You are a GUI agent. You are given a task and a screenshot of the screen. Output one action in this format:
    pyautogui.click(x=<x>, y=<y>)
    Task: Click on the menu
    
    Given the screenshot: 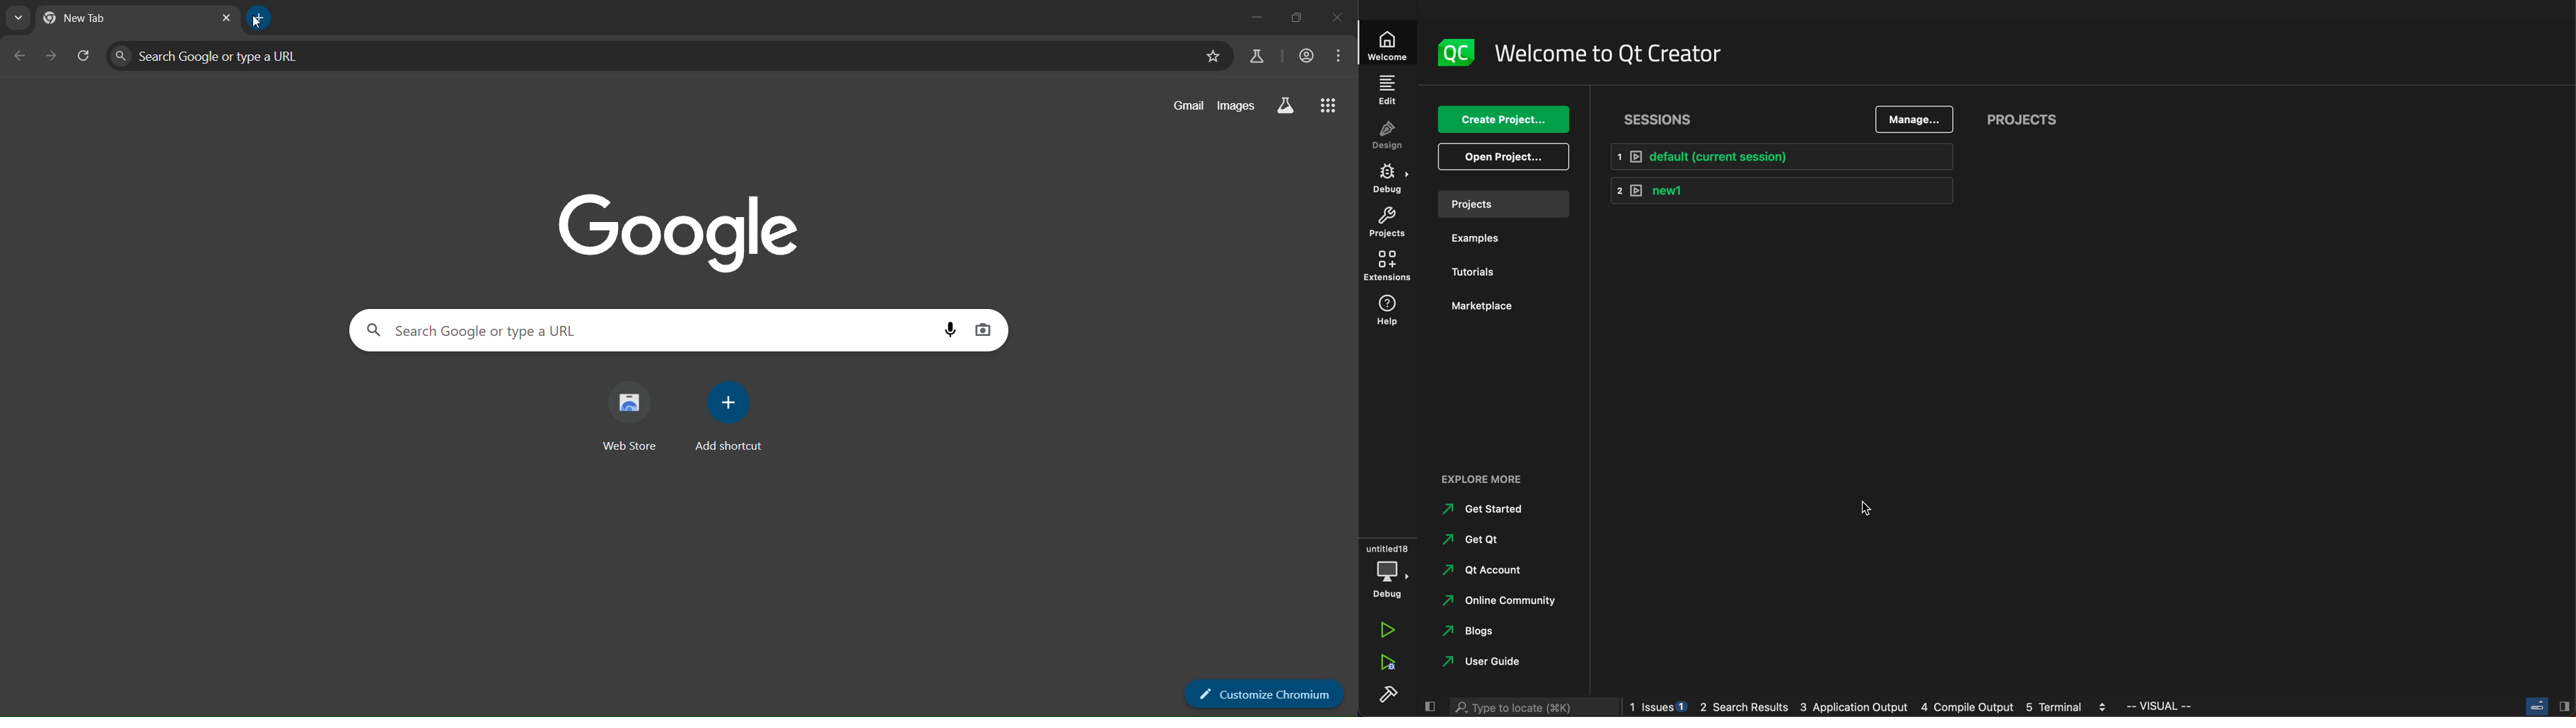 What is the action you would take?
    pyautogui.click(x=1338, y=57)
    